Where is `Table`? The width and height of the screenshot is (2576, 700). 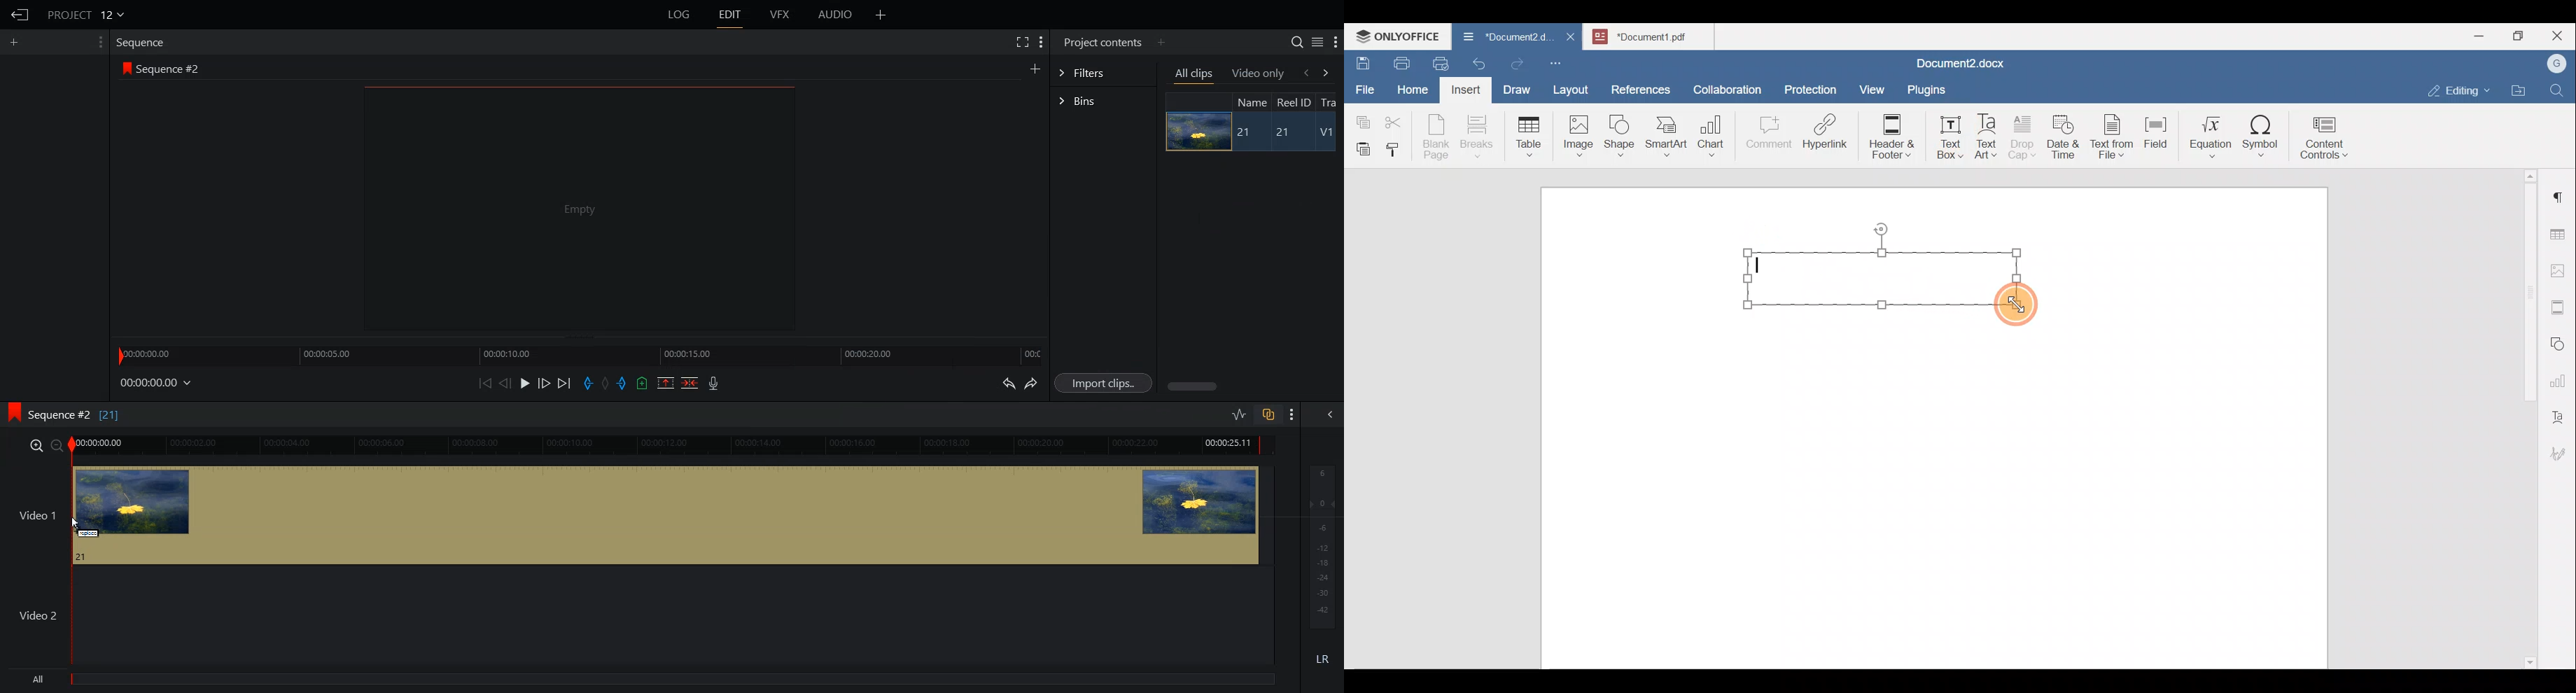 Table is located at coordinates (1529, 133).